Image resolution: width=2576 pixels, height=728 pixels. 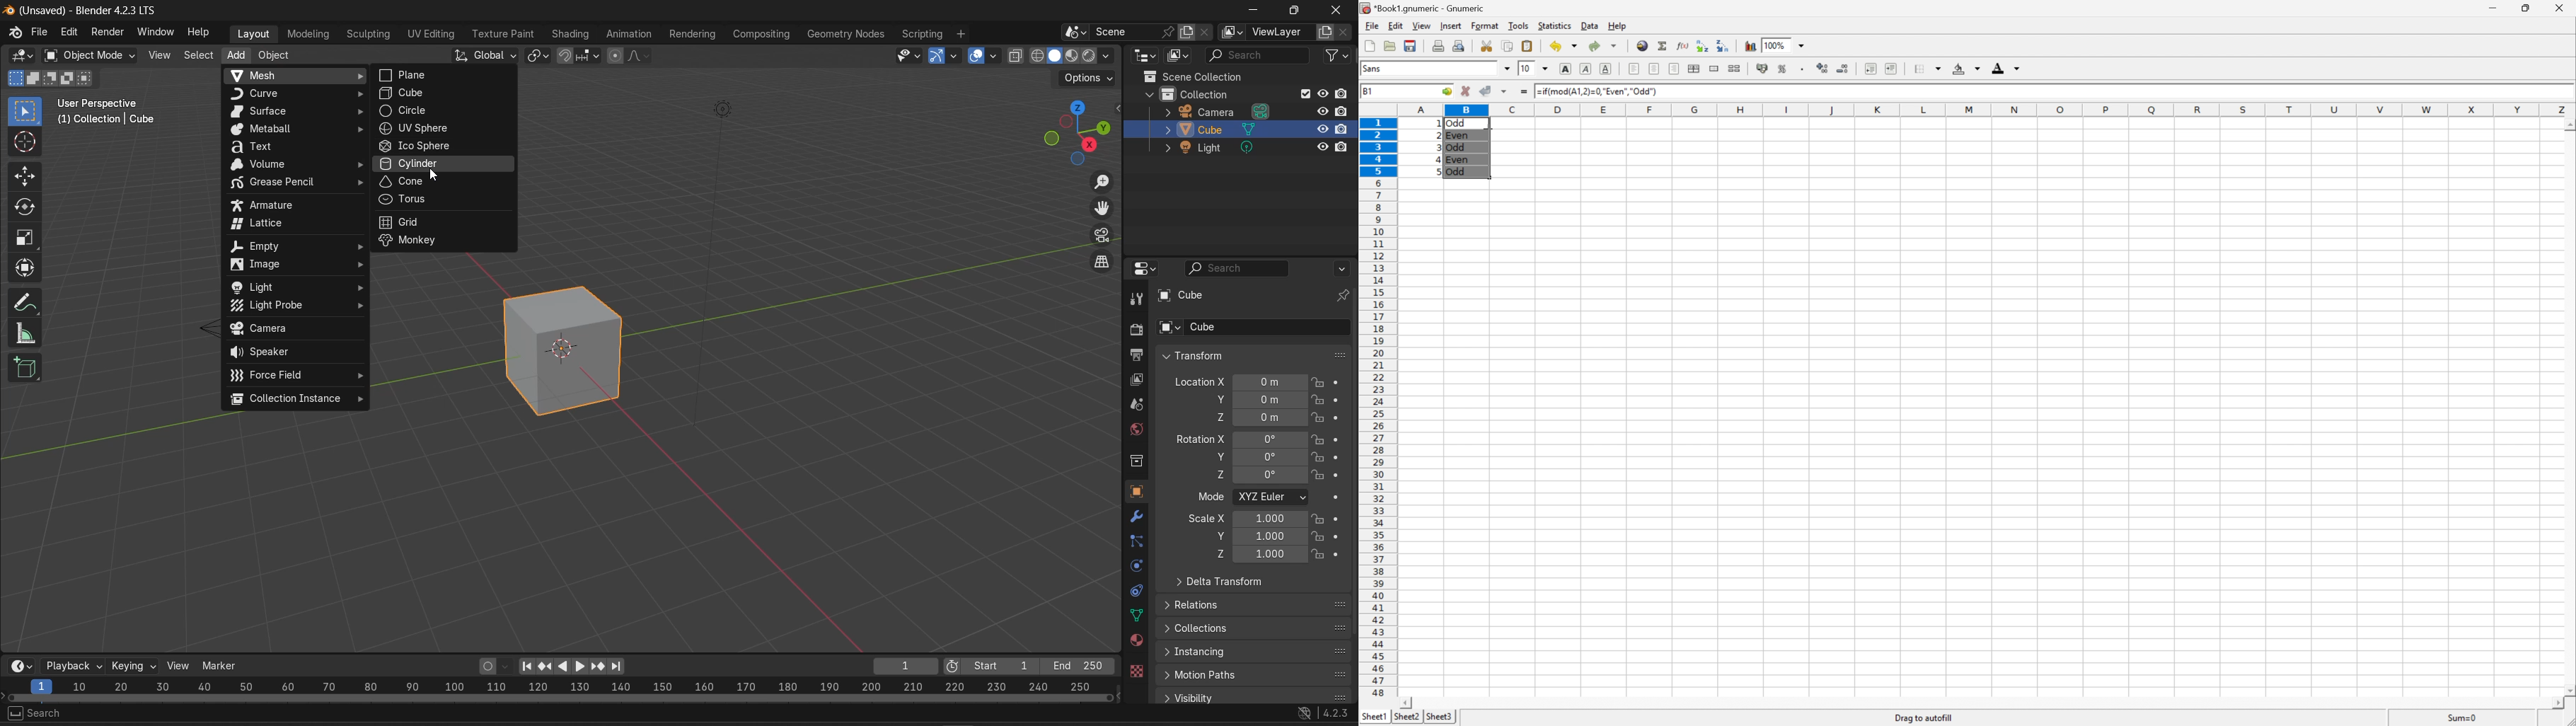 I want to click on cube, so click(x=445, y=93).